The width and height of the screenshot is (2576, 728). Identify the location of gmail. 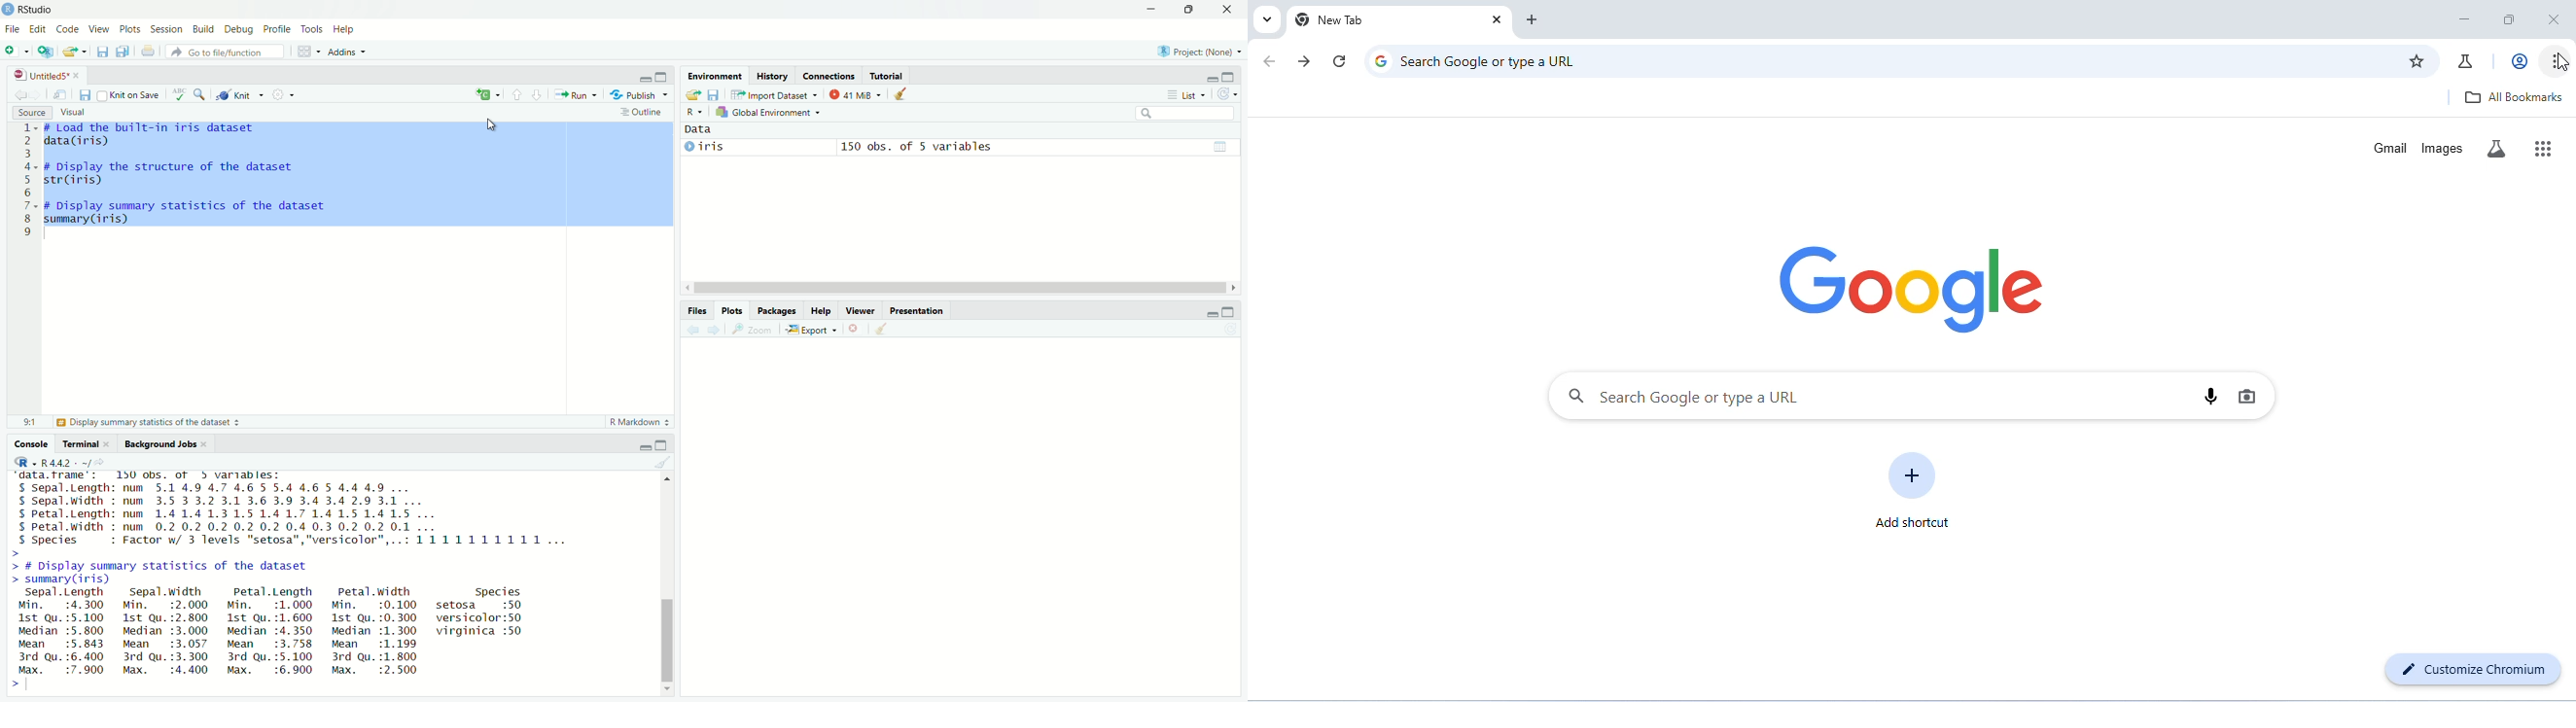
(2386, 147).